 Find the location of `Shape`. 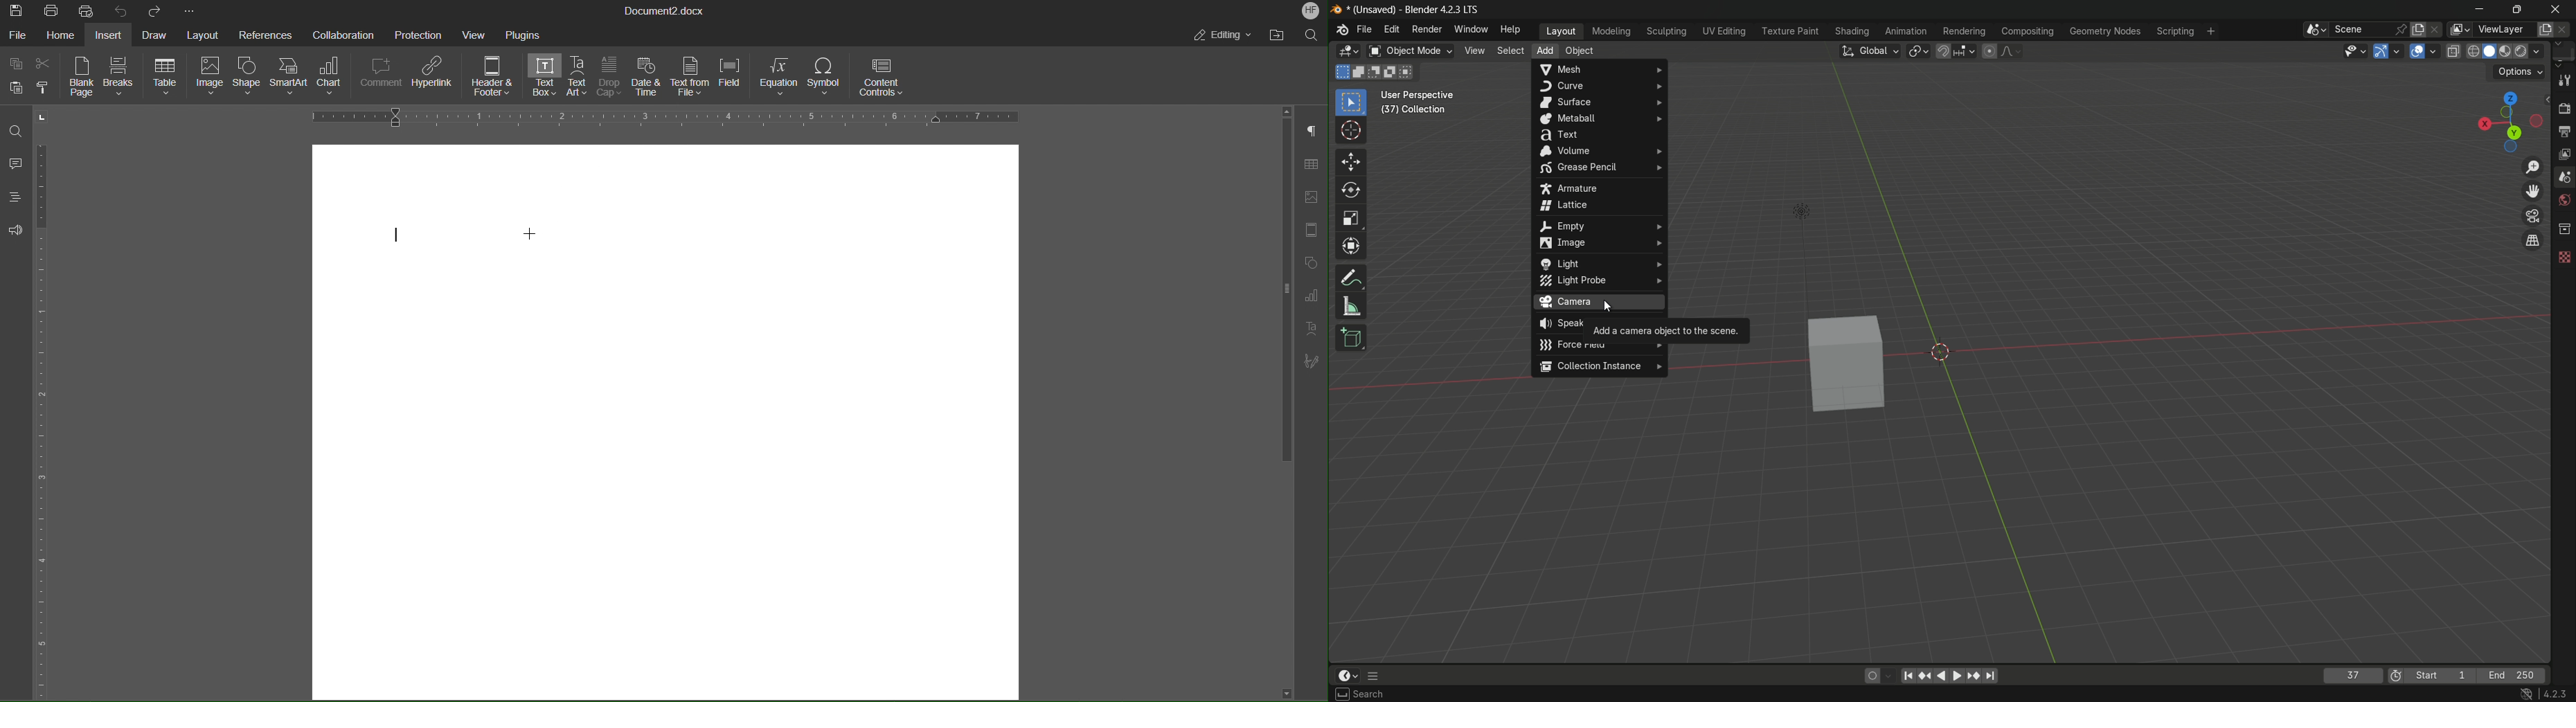

Shape is located at coordinates (249, 79).